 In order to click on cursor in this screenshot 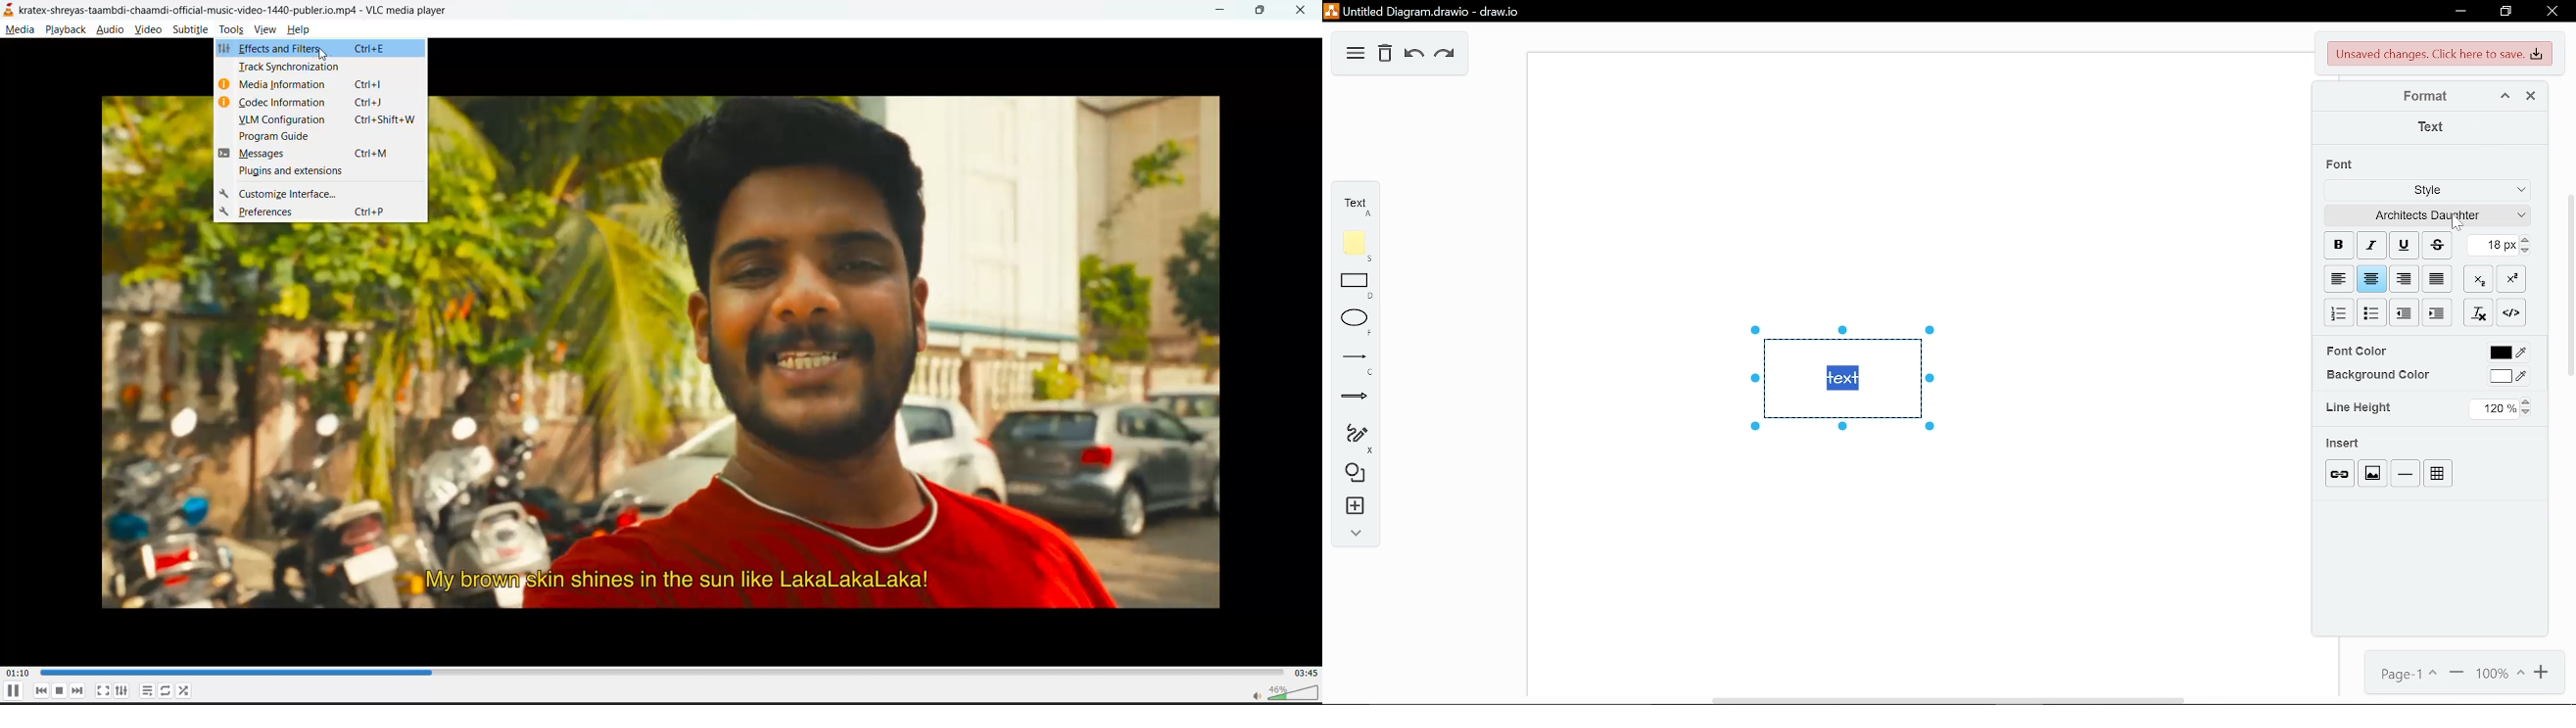, I will do `click(2457, 223)`.